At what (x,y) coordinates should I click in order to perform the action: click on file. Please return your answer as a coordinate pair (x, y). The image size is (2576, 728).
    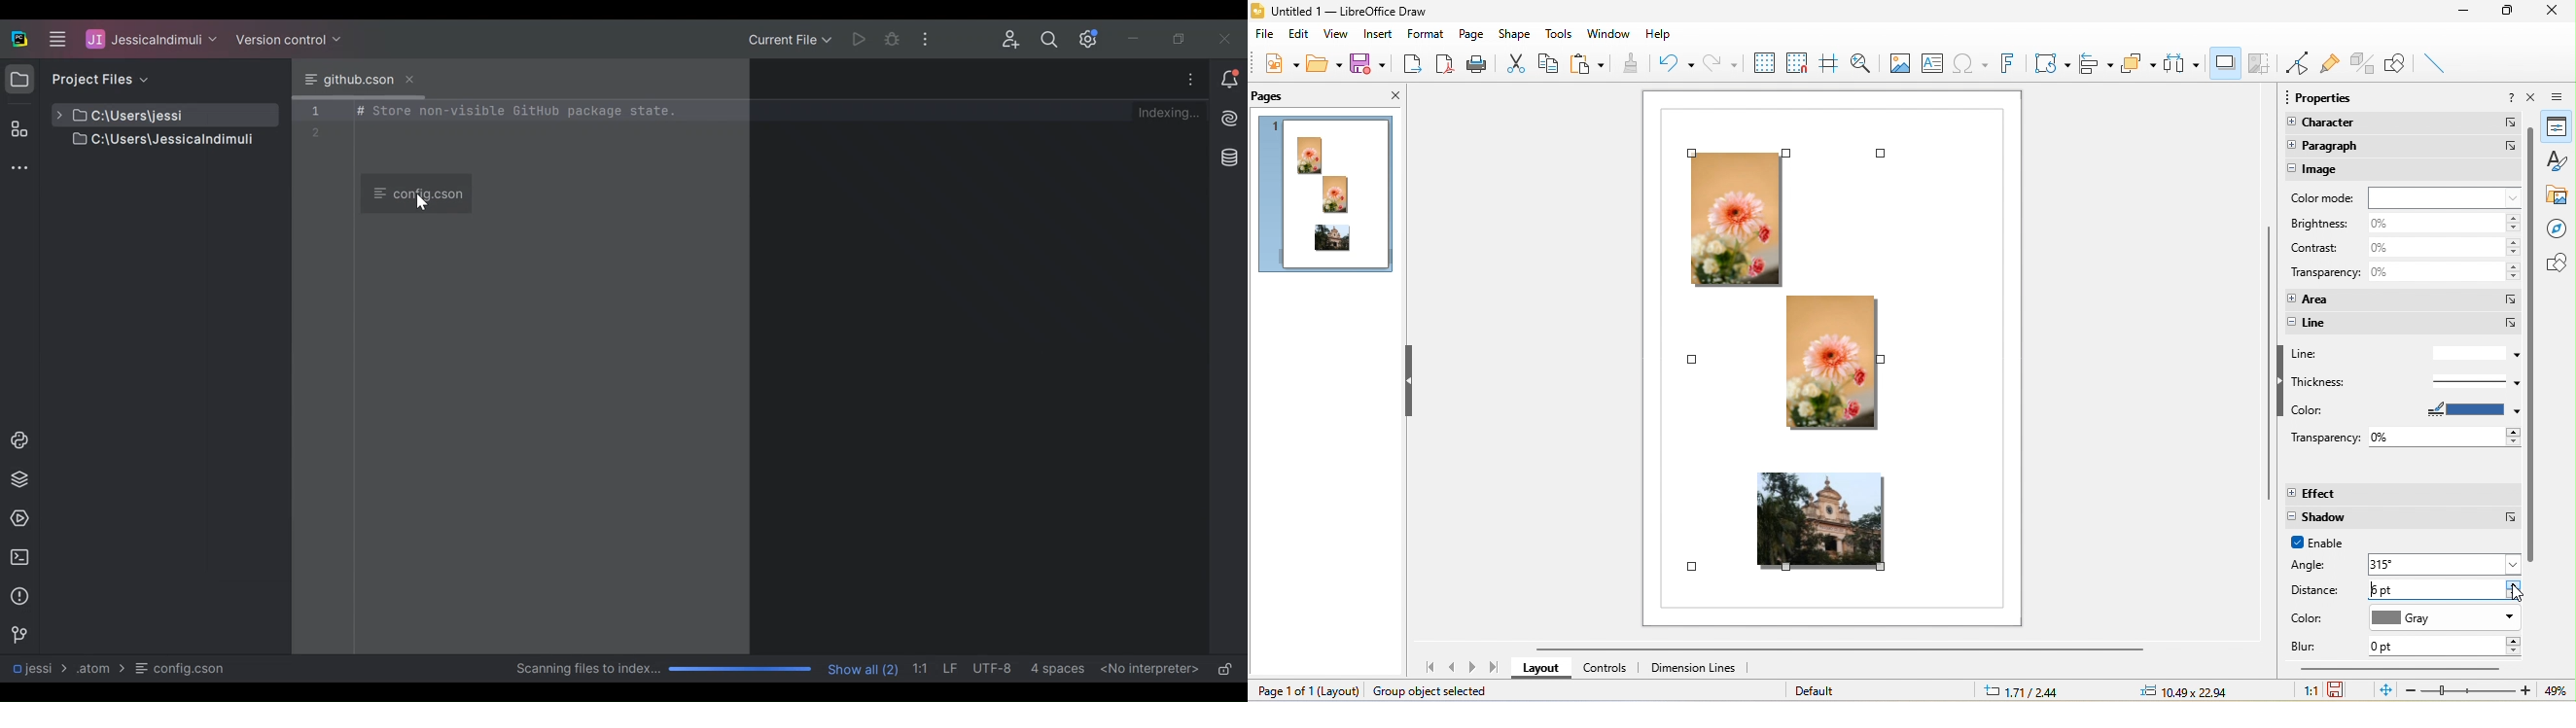
    Looking at the image, I should click on (1263, 36).